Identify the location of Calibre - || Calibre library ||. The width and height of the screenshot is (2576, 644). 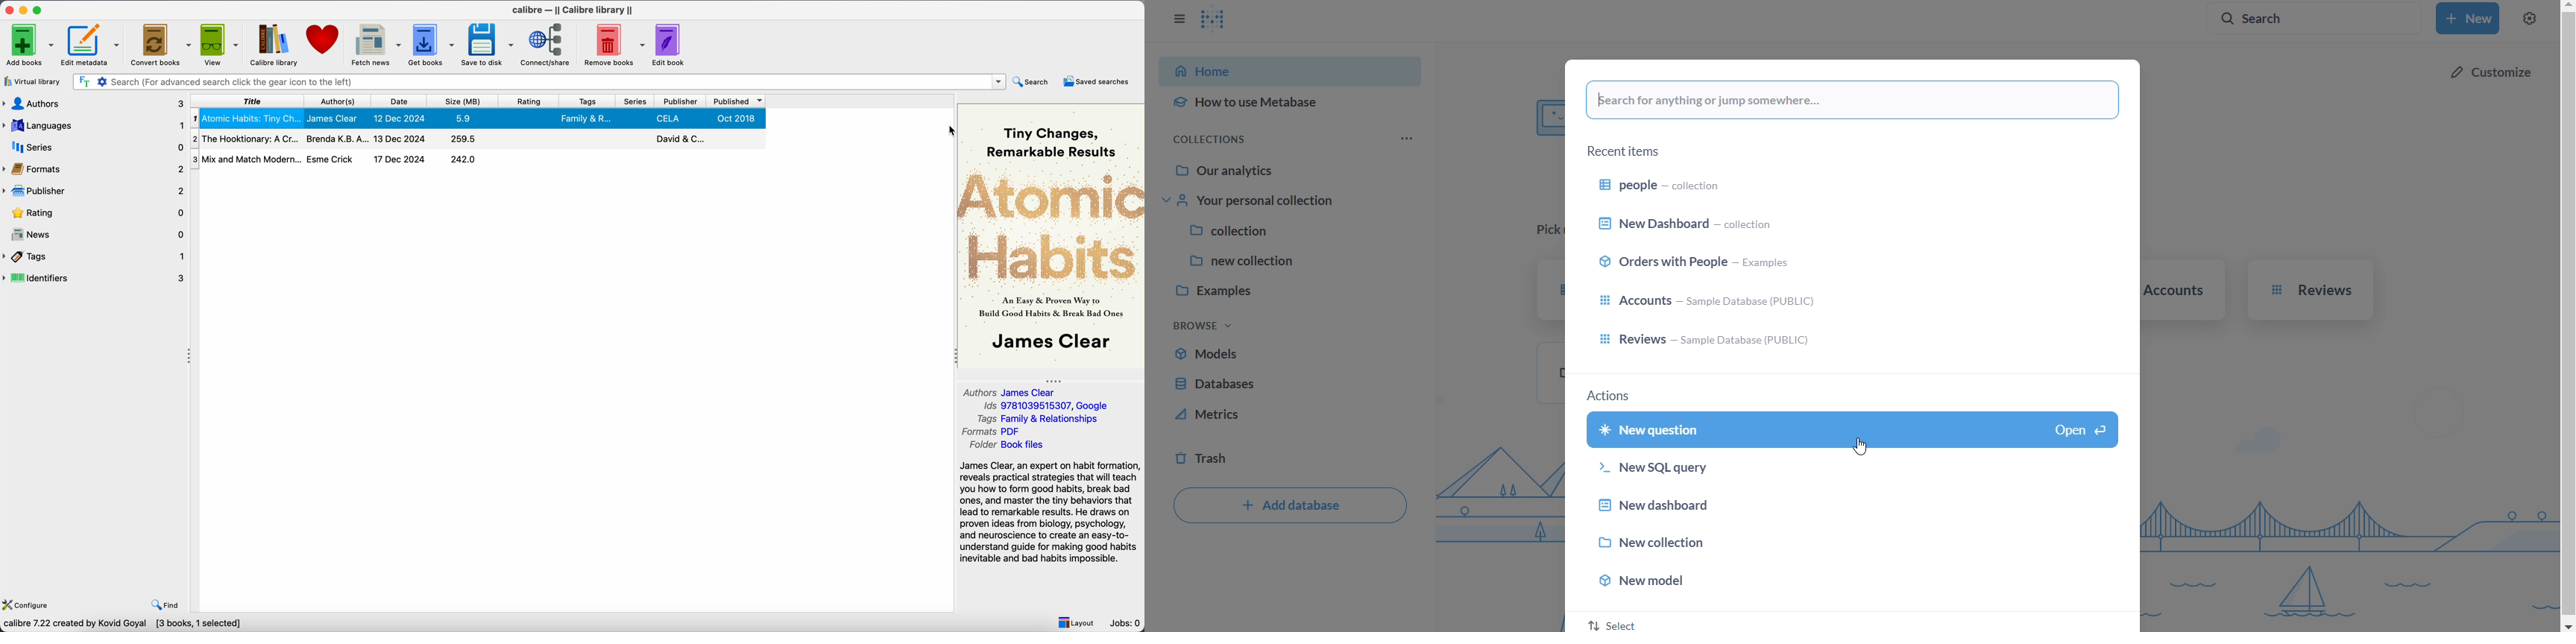
(570, 11).